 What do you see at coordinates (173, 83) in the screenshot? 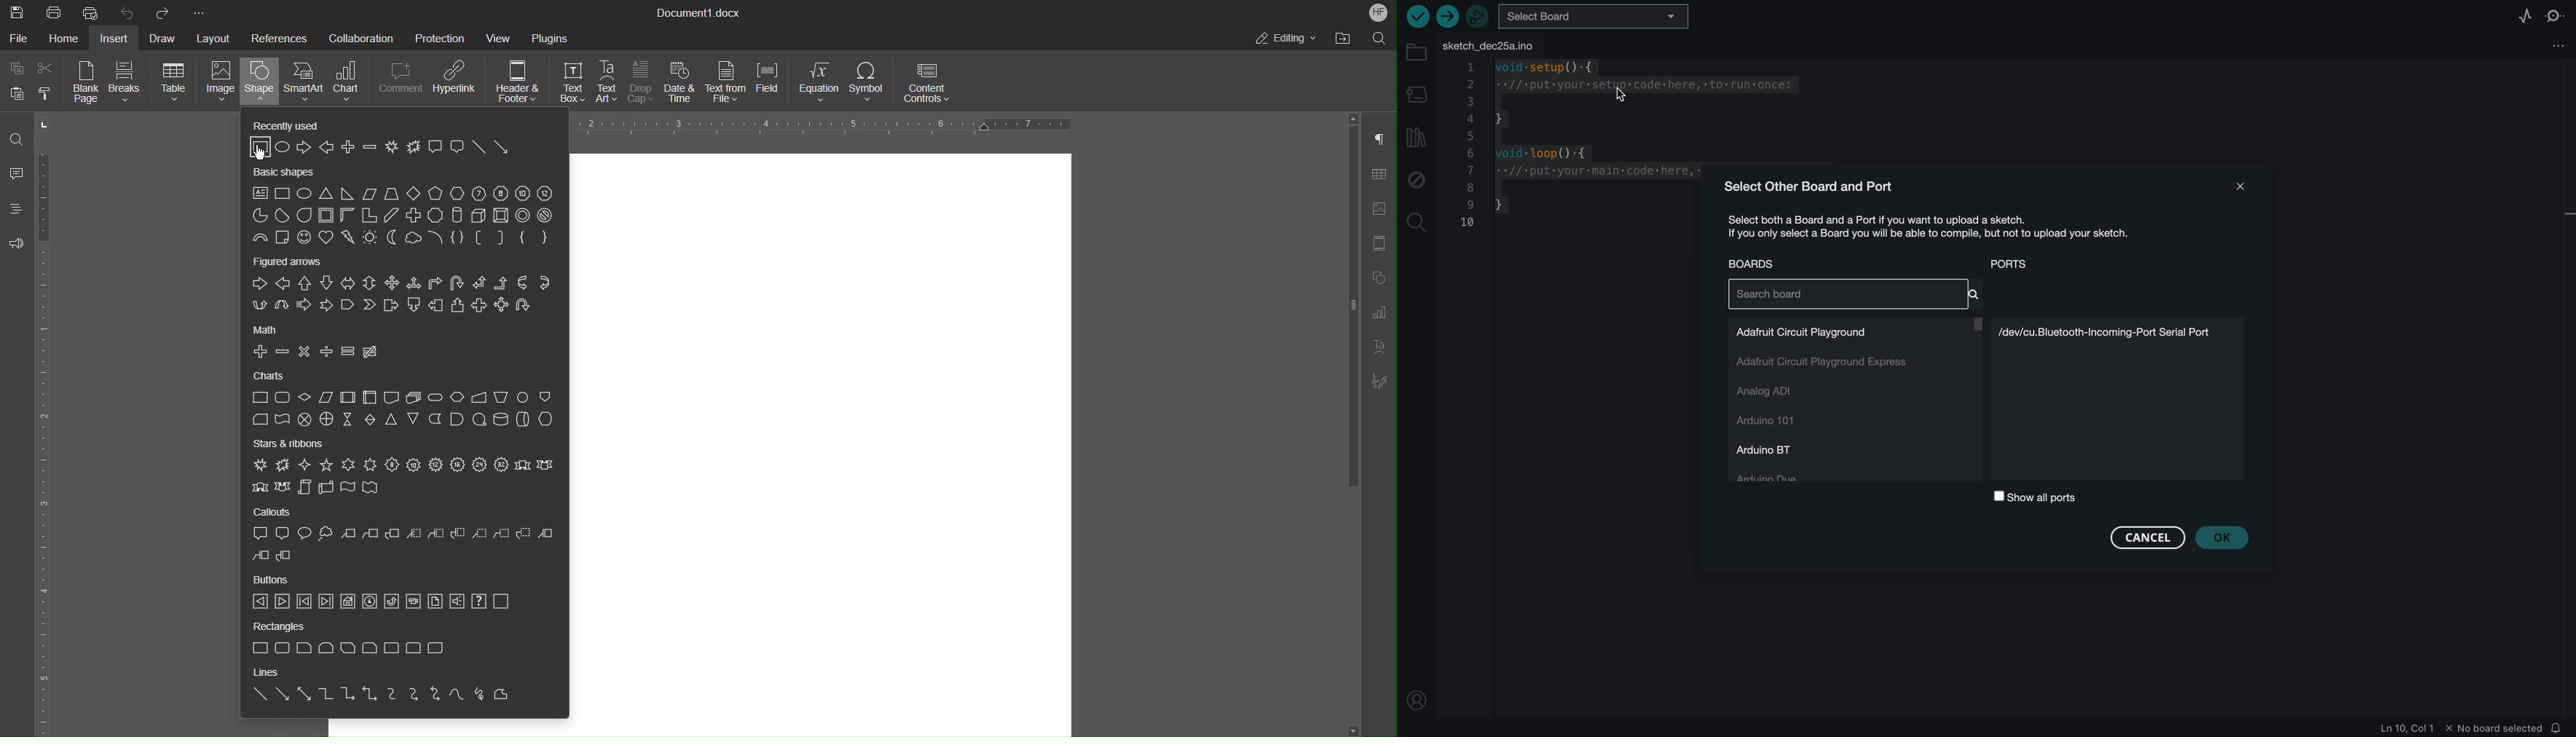
I see `Table` at bounding box center [173, 83].